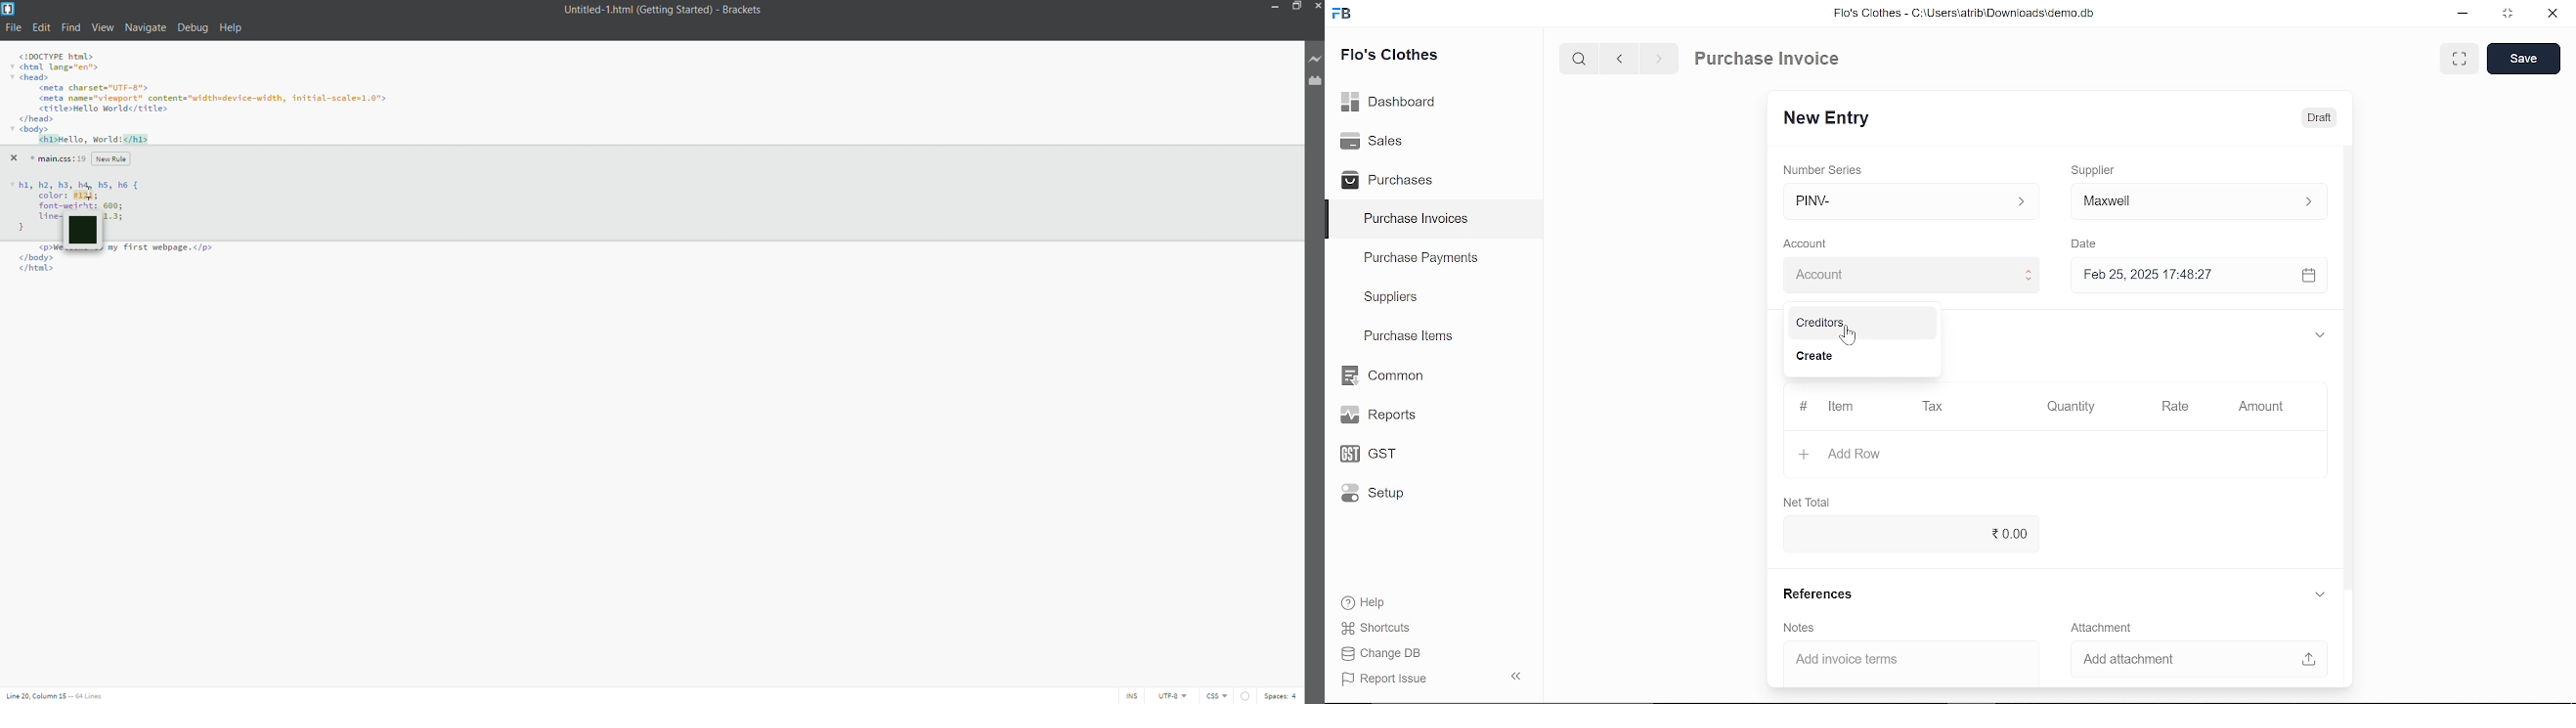 The image size is (2576, 728). Describe the element at coordinates (1389, 100) in the screenshot. I see `Dashboard` at that location.